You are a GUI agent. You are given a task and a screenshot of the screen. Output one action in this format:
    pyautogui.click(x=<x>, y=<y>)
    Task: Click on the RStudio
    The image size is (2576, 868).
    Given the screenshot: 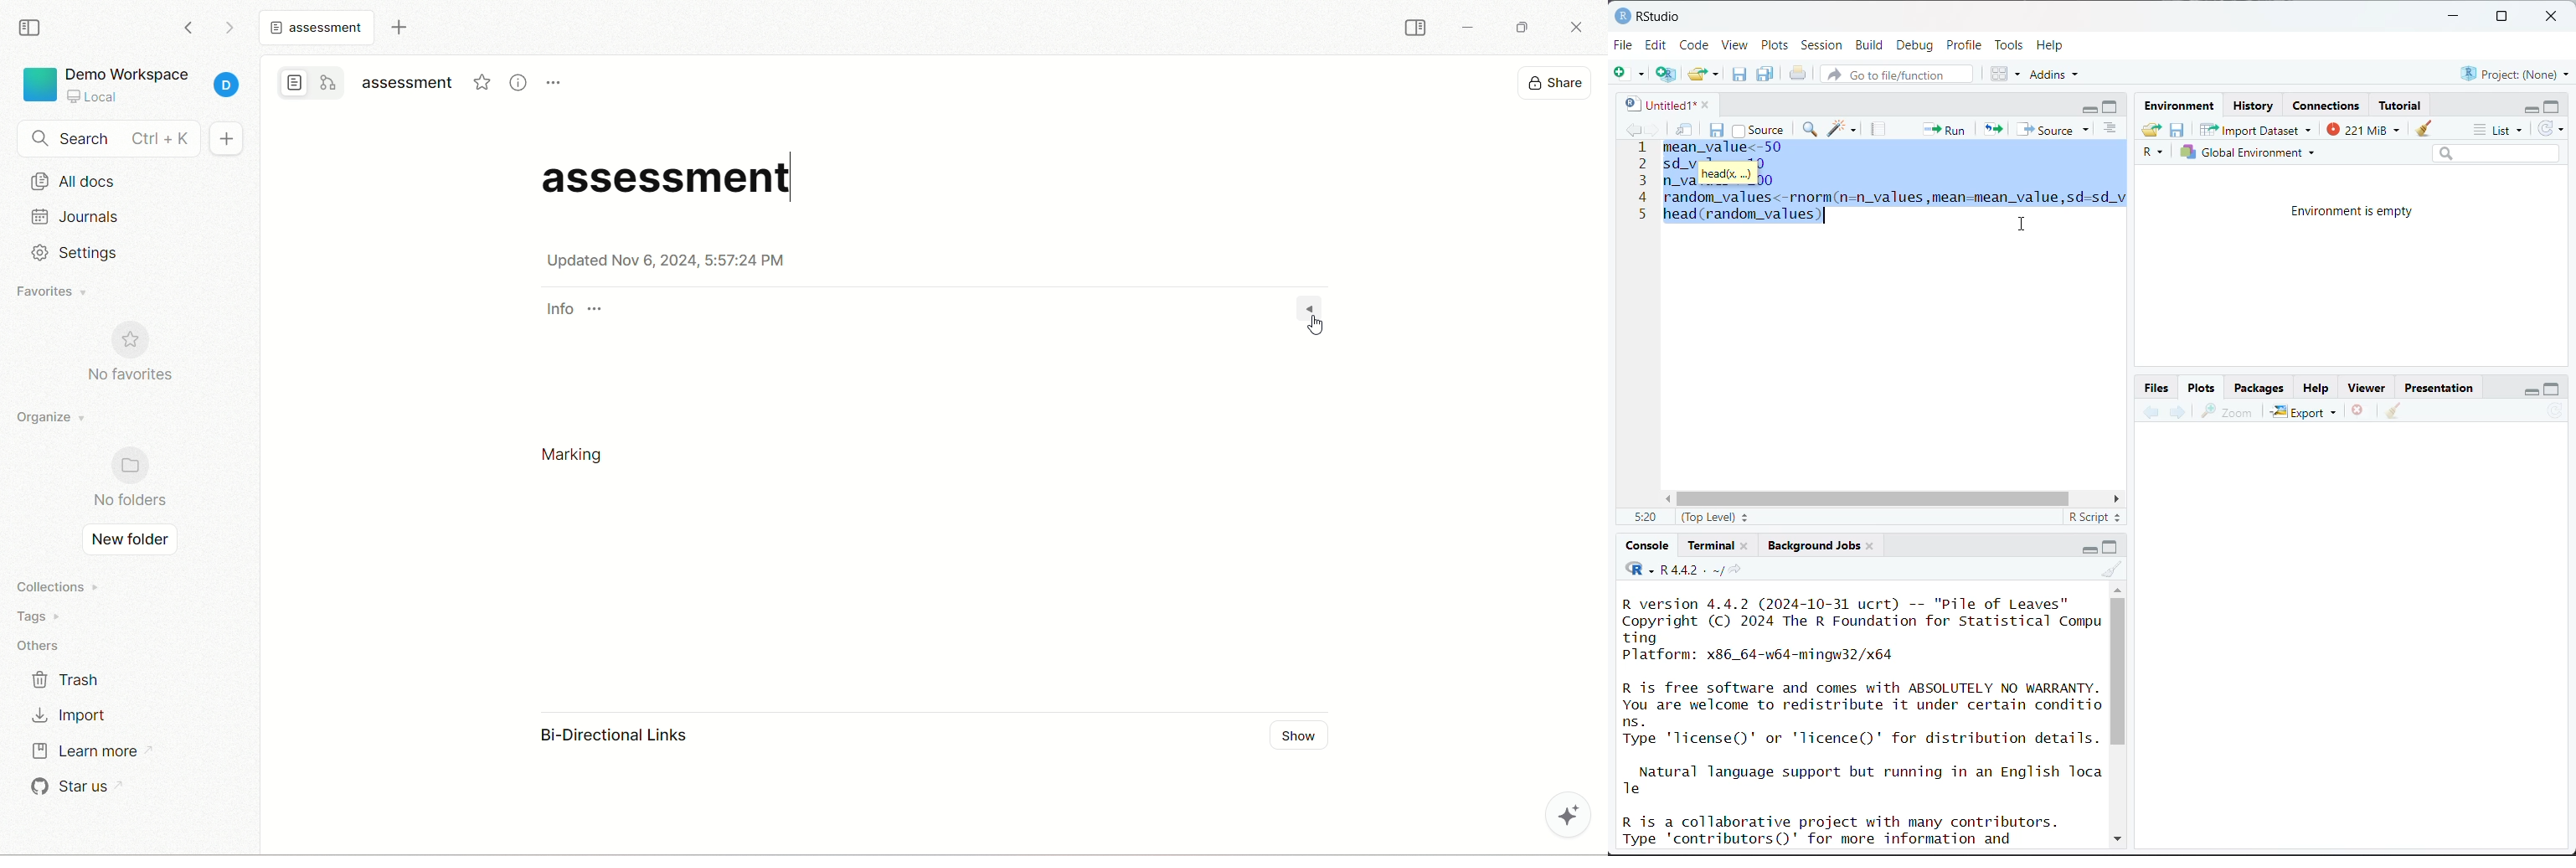 What is the action you would take?
    pyautogui.click(x=1647, y=15)
    